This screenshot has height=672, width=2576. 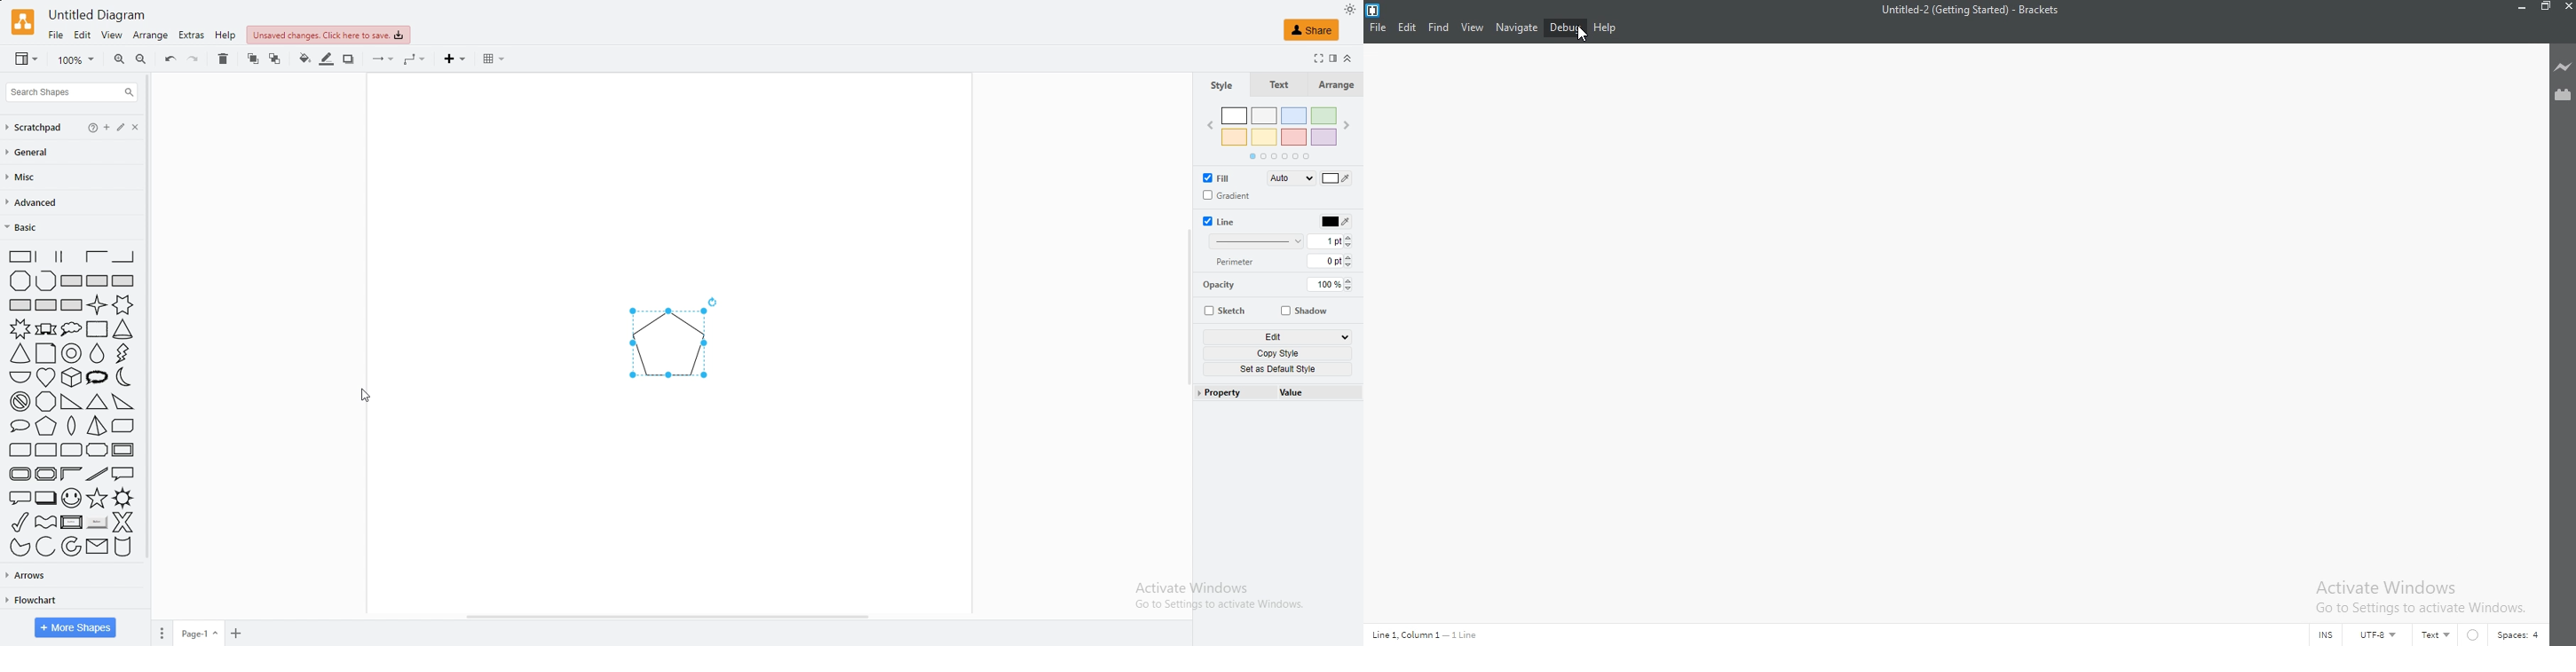 I want to click on help, so click(x=227, y=36).